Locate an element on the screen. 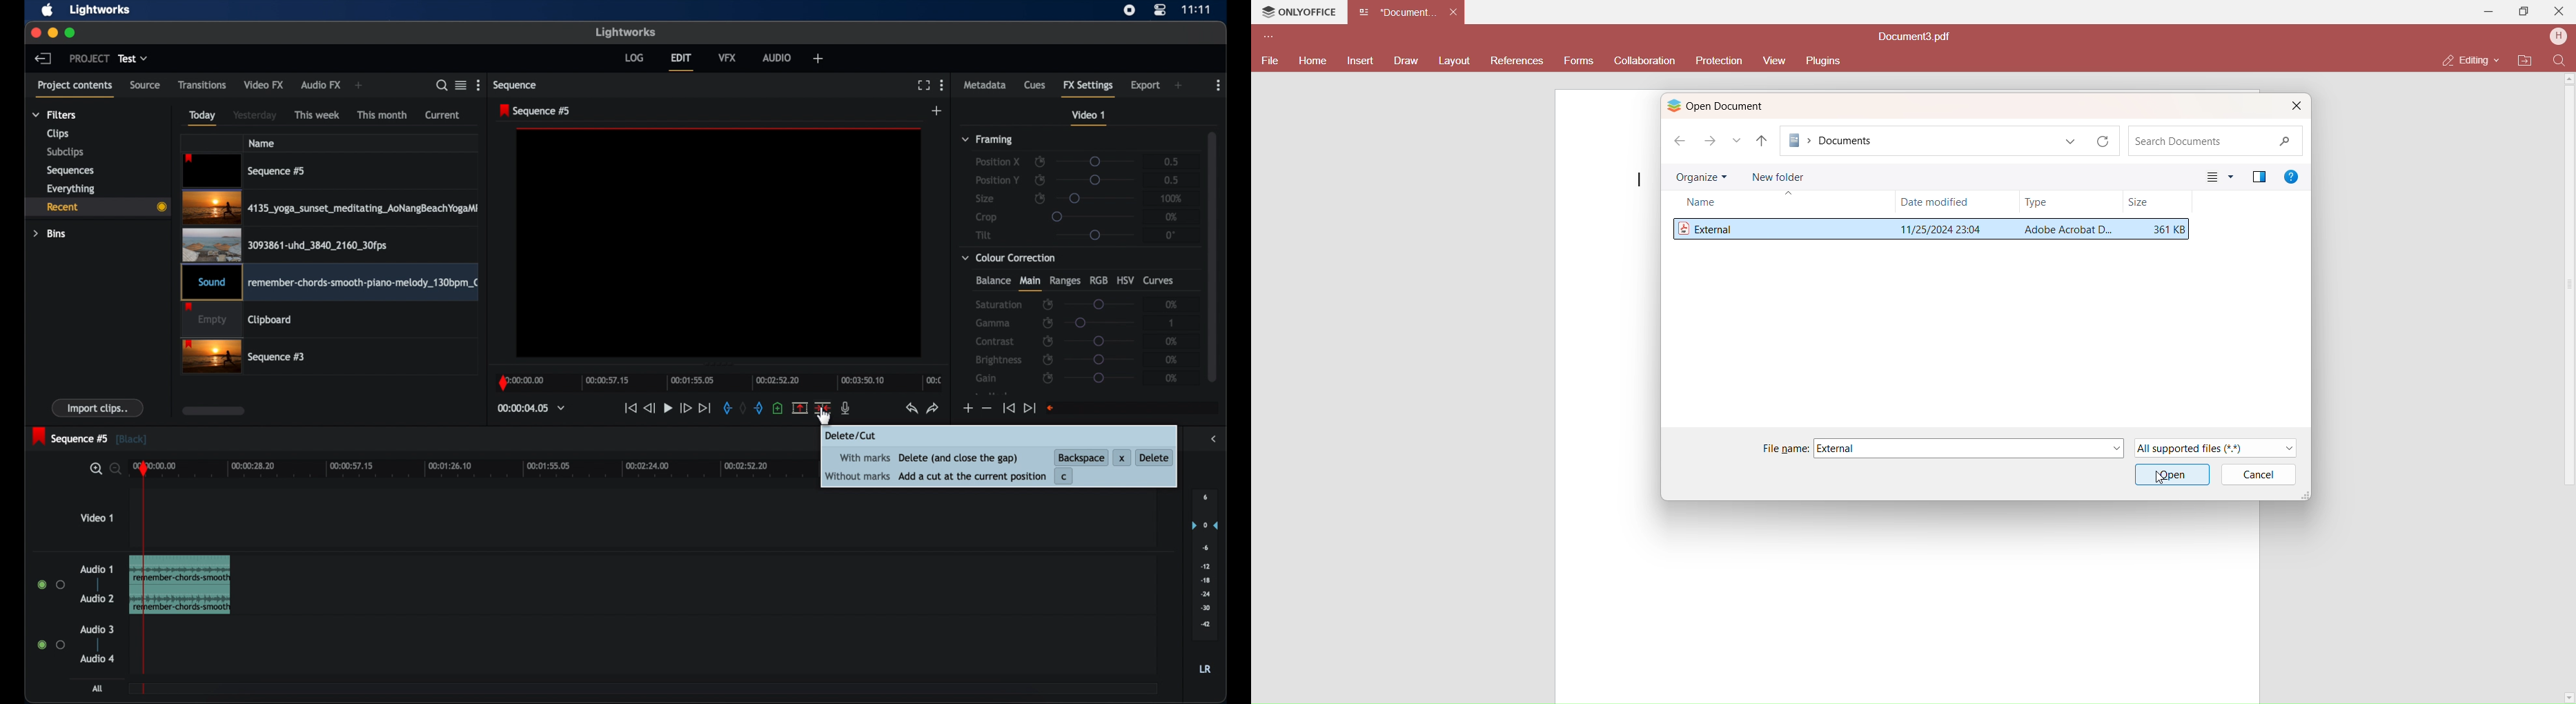 The image size is (2576, 728). jump to end is located at coordinates (1030, 408).